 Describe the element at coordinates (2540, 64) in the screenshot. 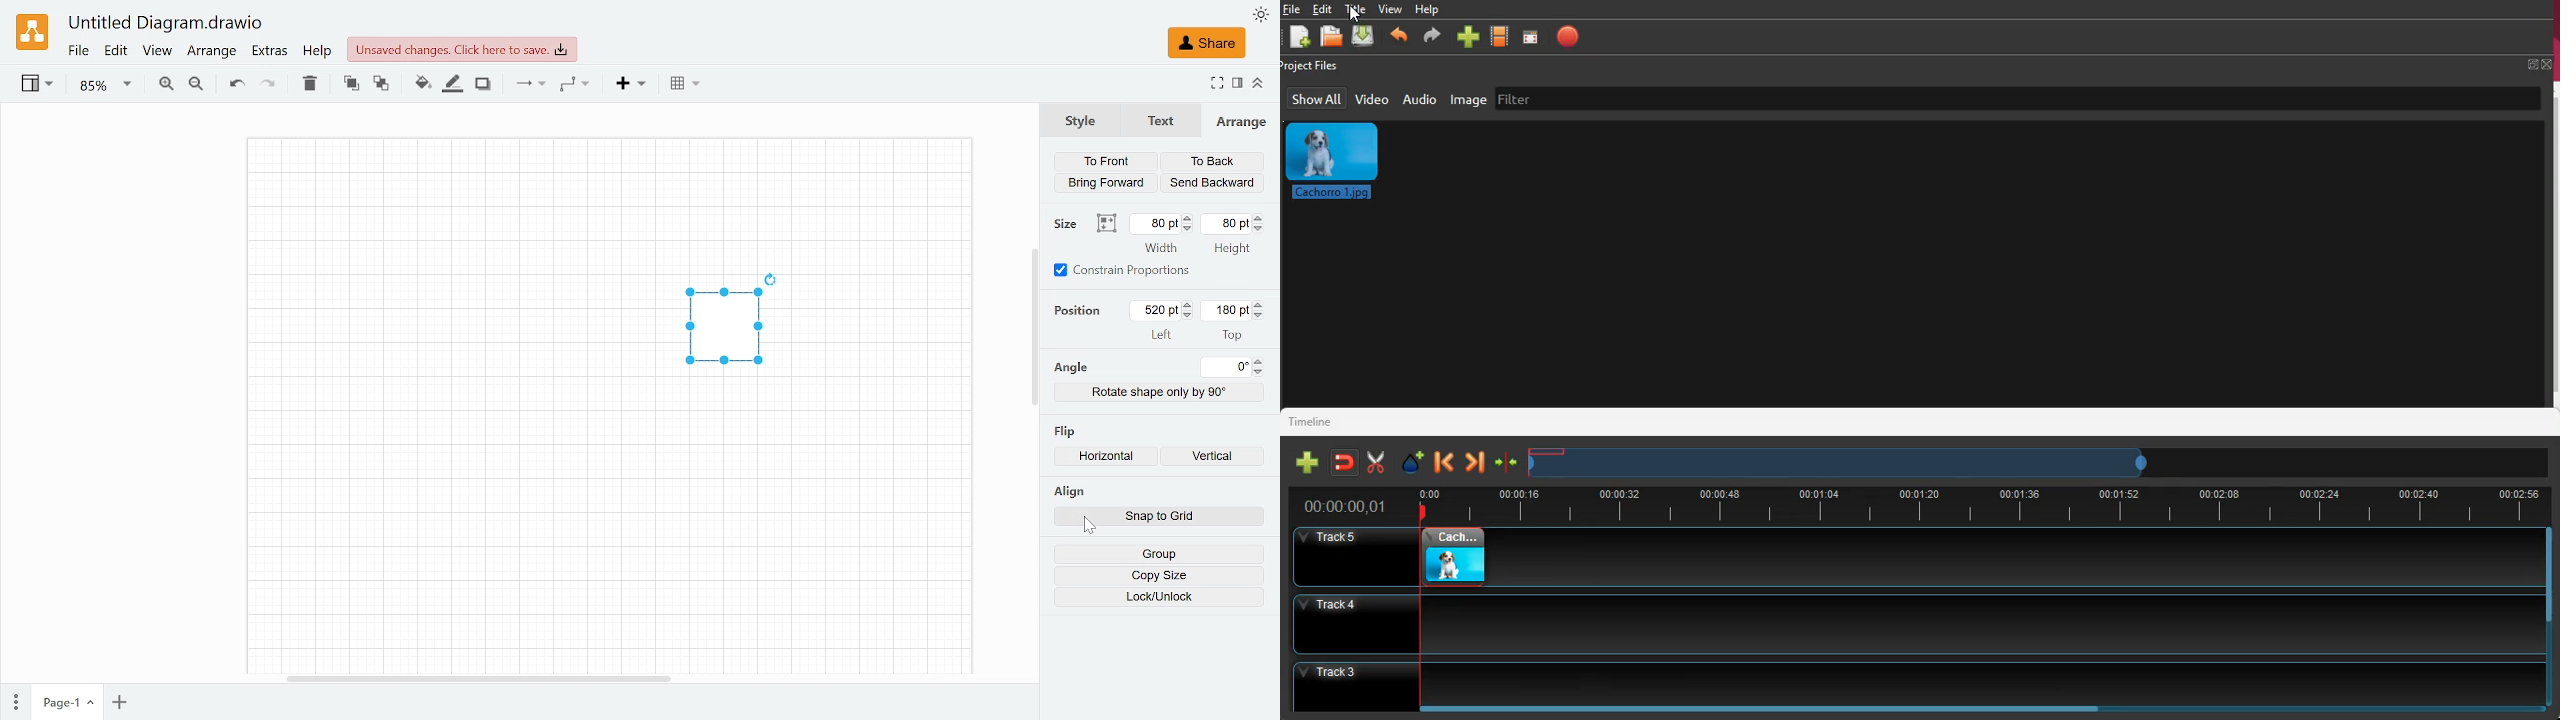

I see `full screen` at that location.